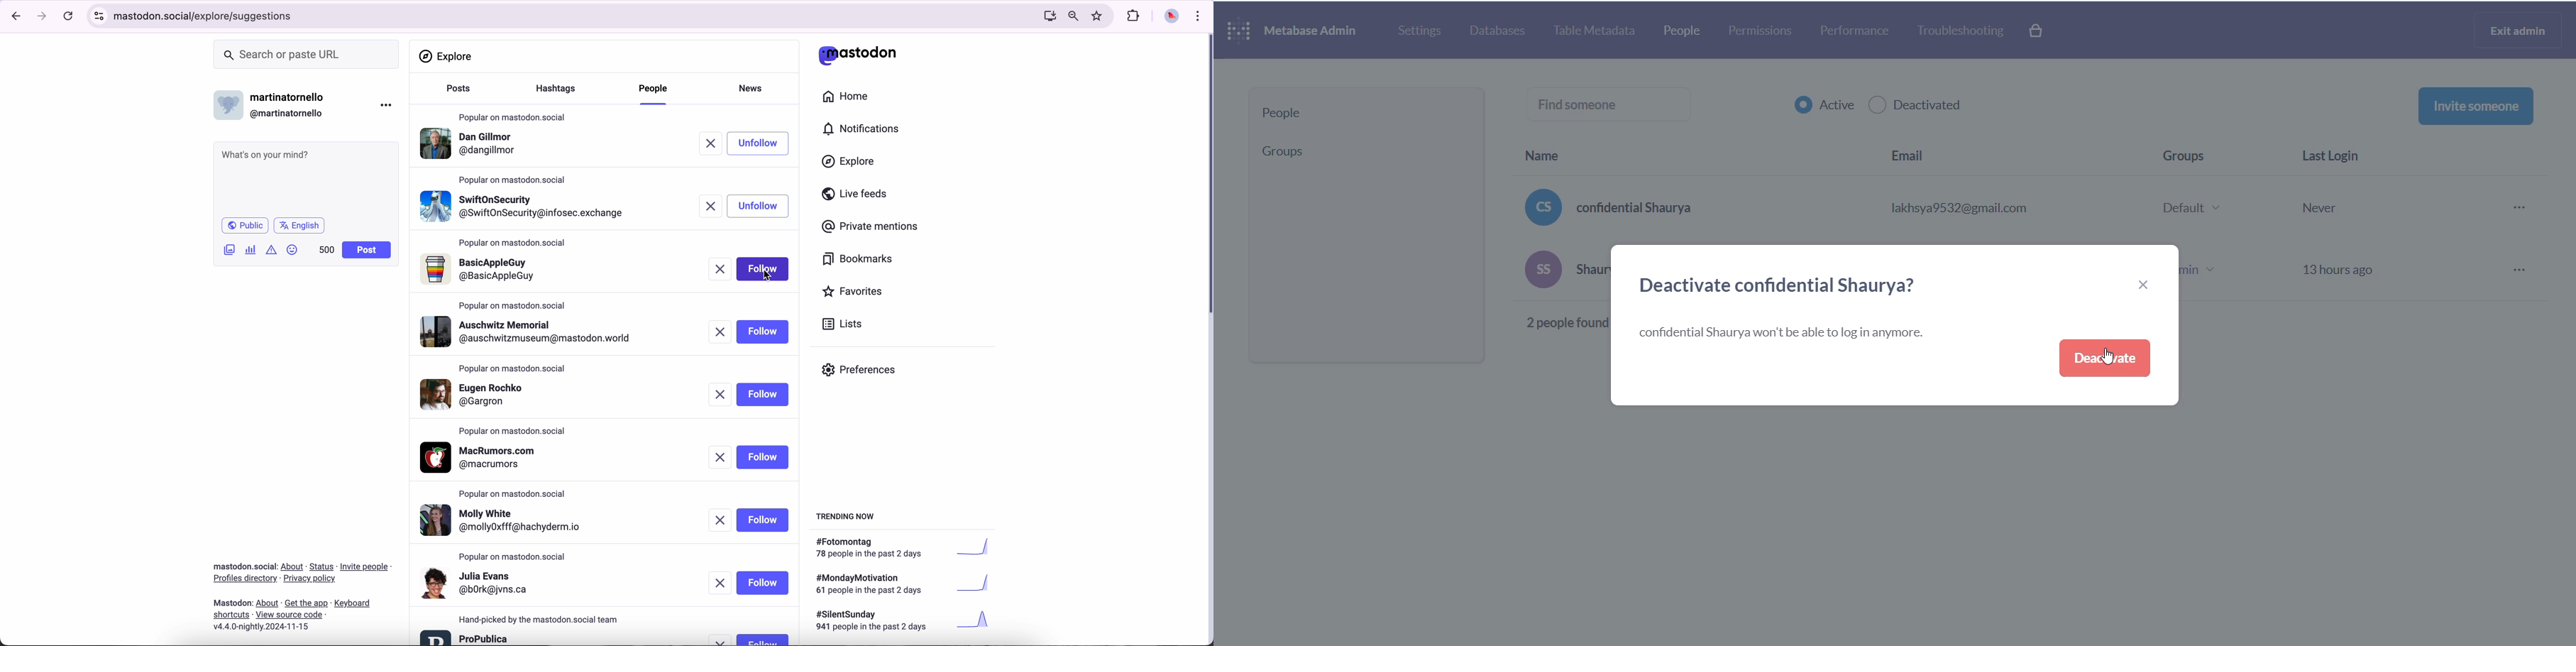  Describe the element at coordinates (367, 250) in the screenshot. I see `post button` at that location.